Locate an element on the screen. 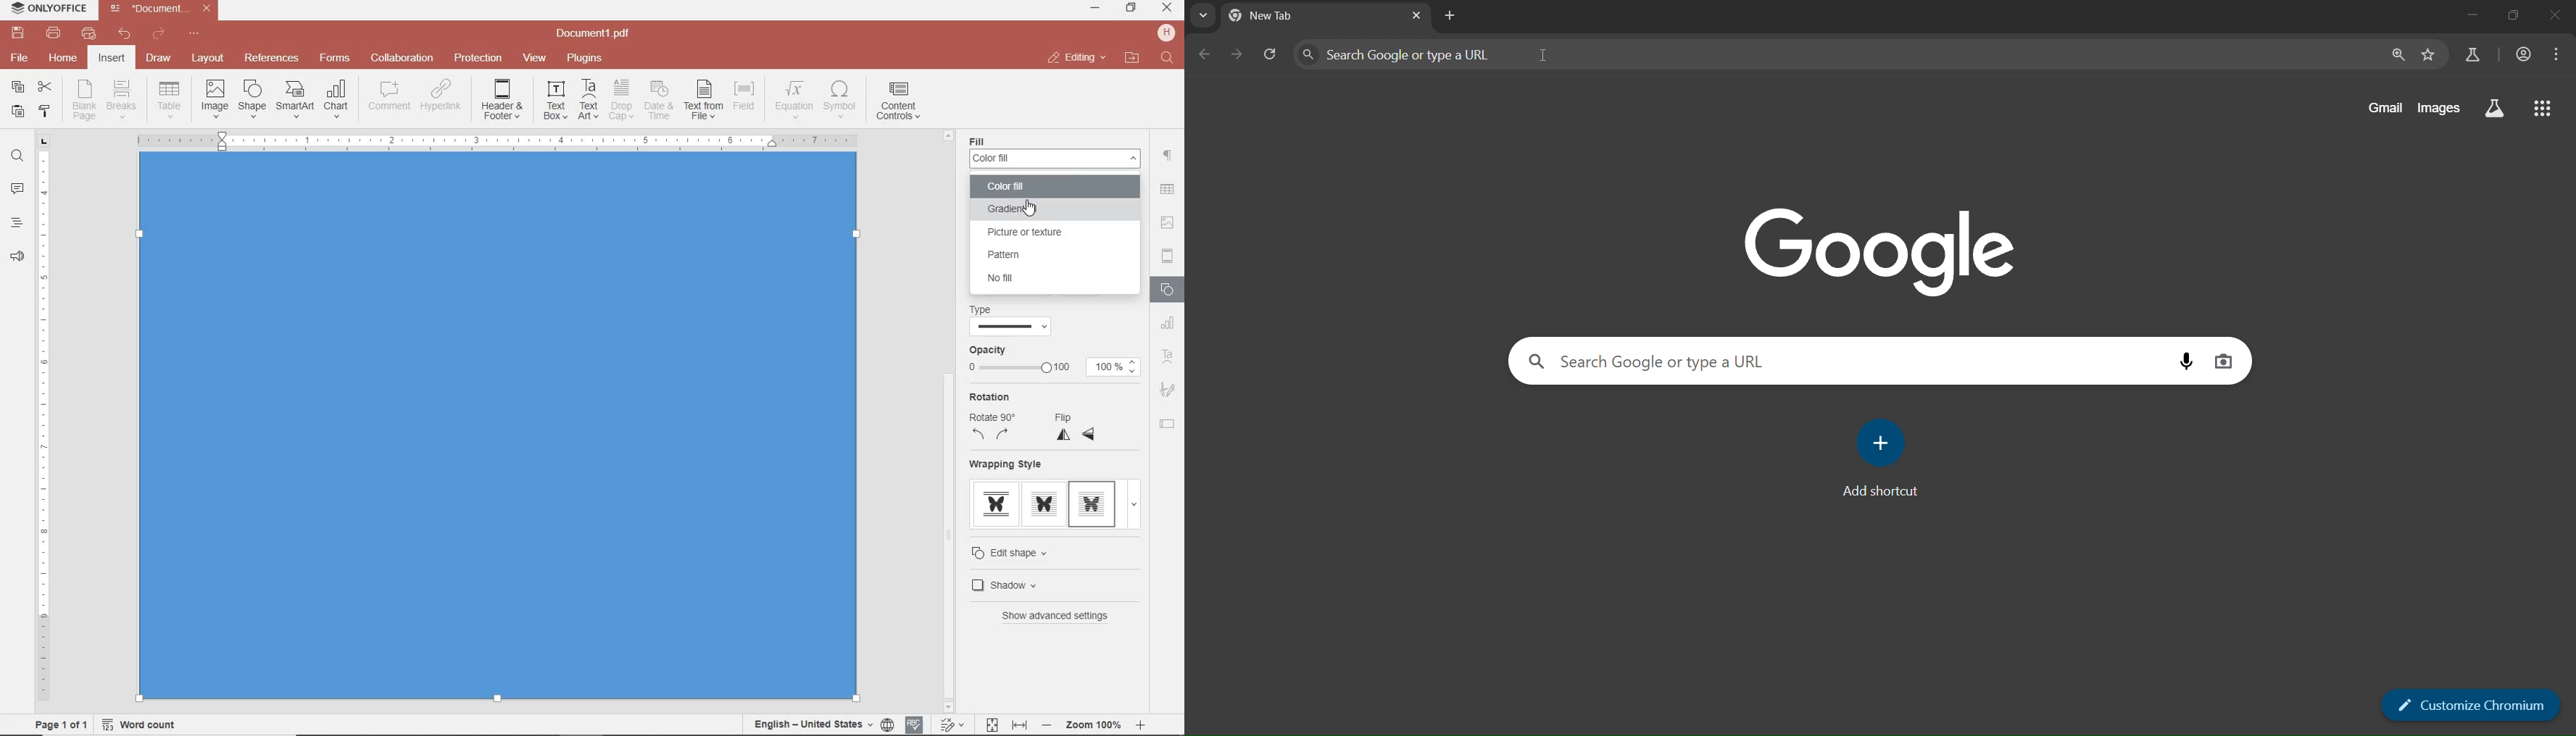 This screenshot has width=2576, height=756. bookmark page is located at coordinates (2429, 54).